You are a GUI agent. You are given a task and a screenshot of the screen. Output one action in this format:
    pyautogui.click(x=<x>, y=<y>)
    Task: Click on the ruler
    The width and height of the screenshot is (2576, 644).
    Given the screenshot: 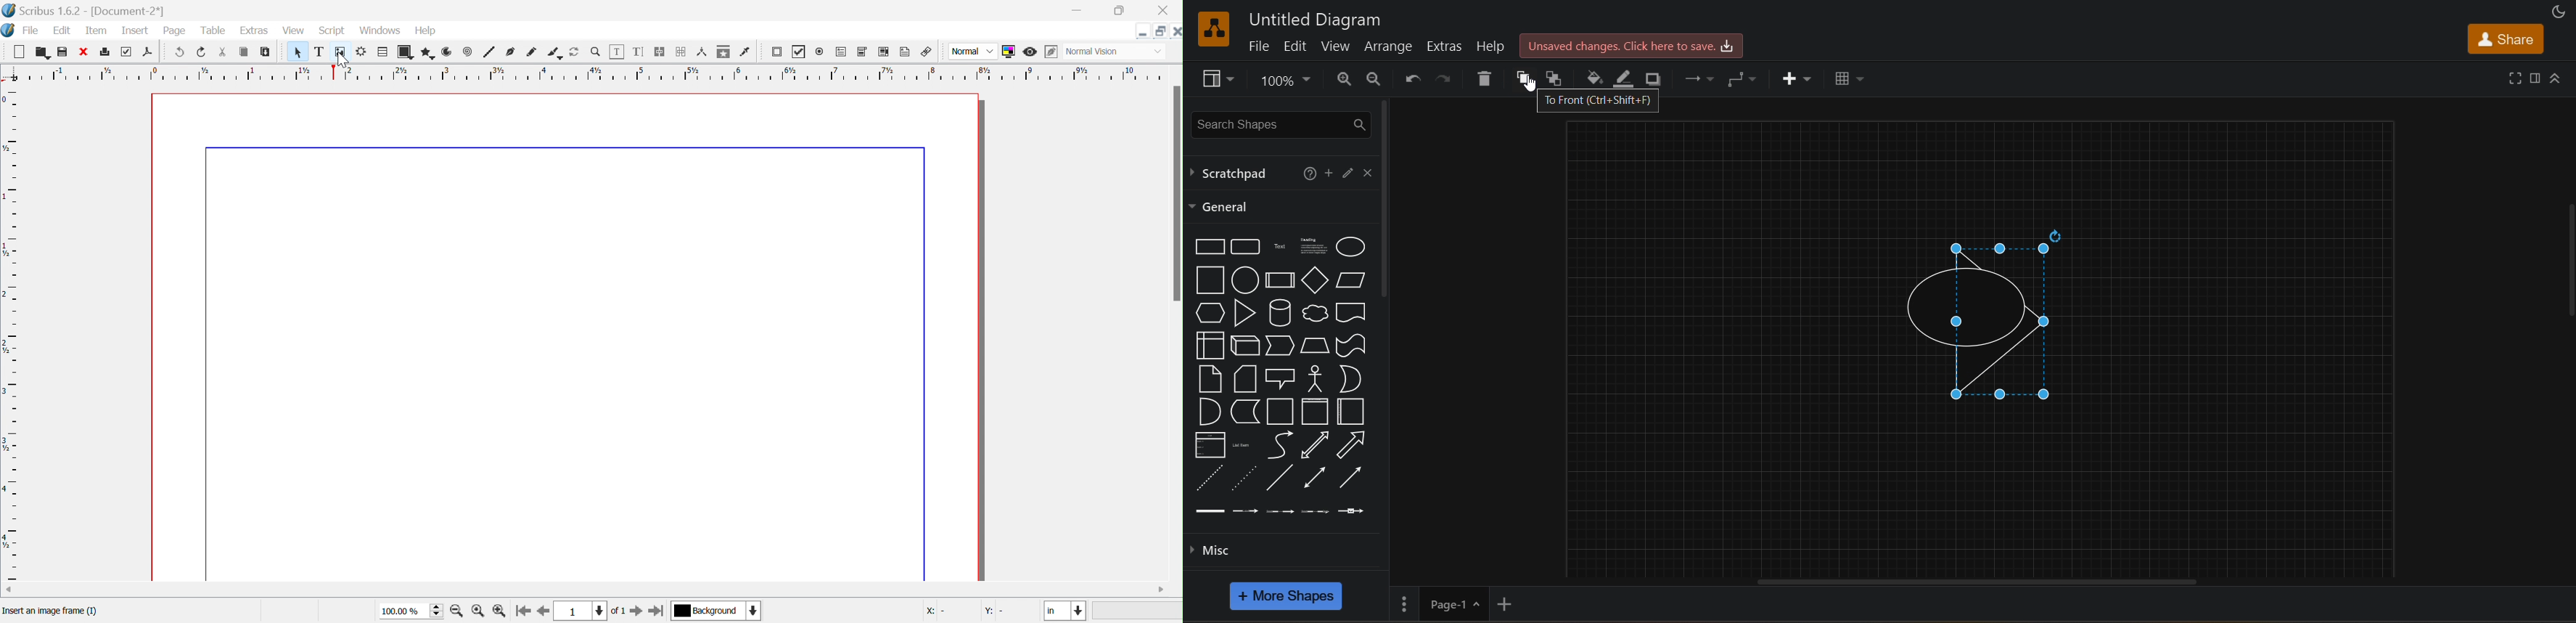 What is the action you would take?
    pyautogui.click(x=10, y=334)
    